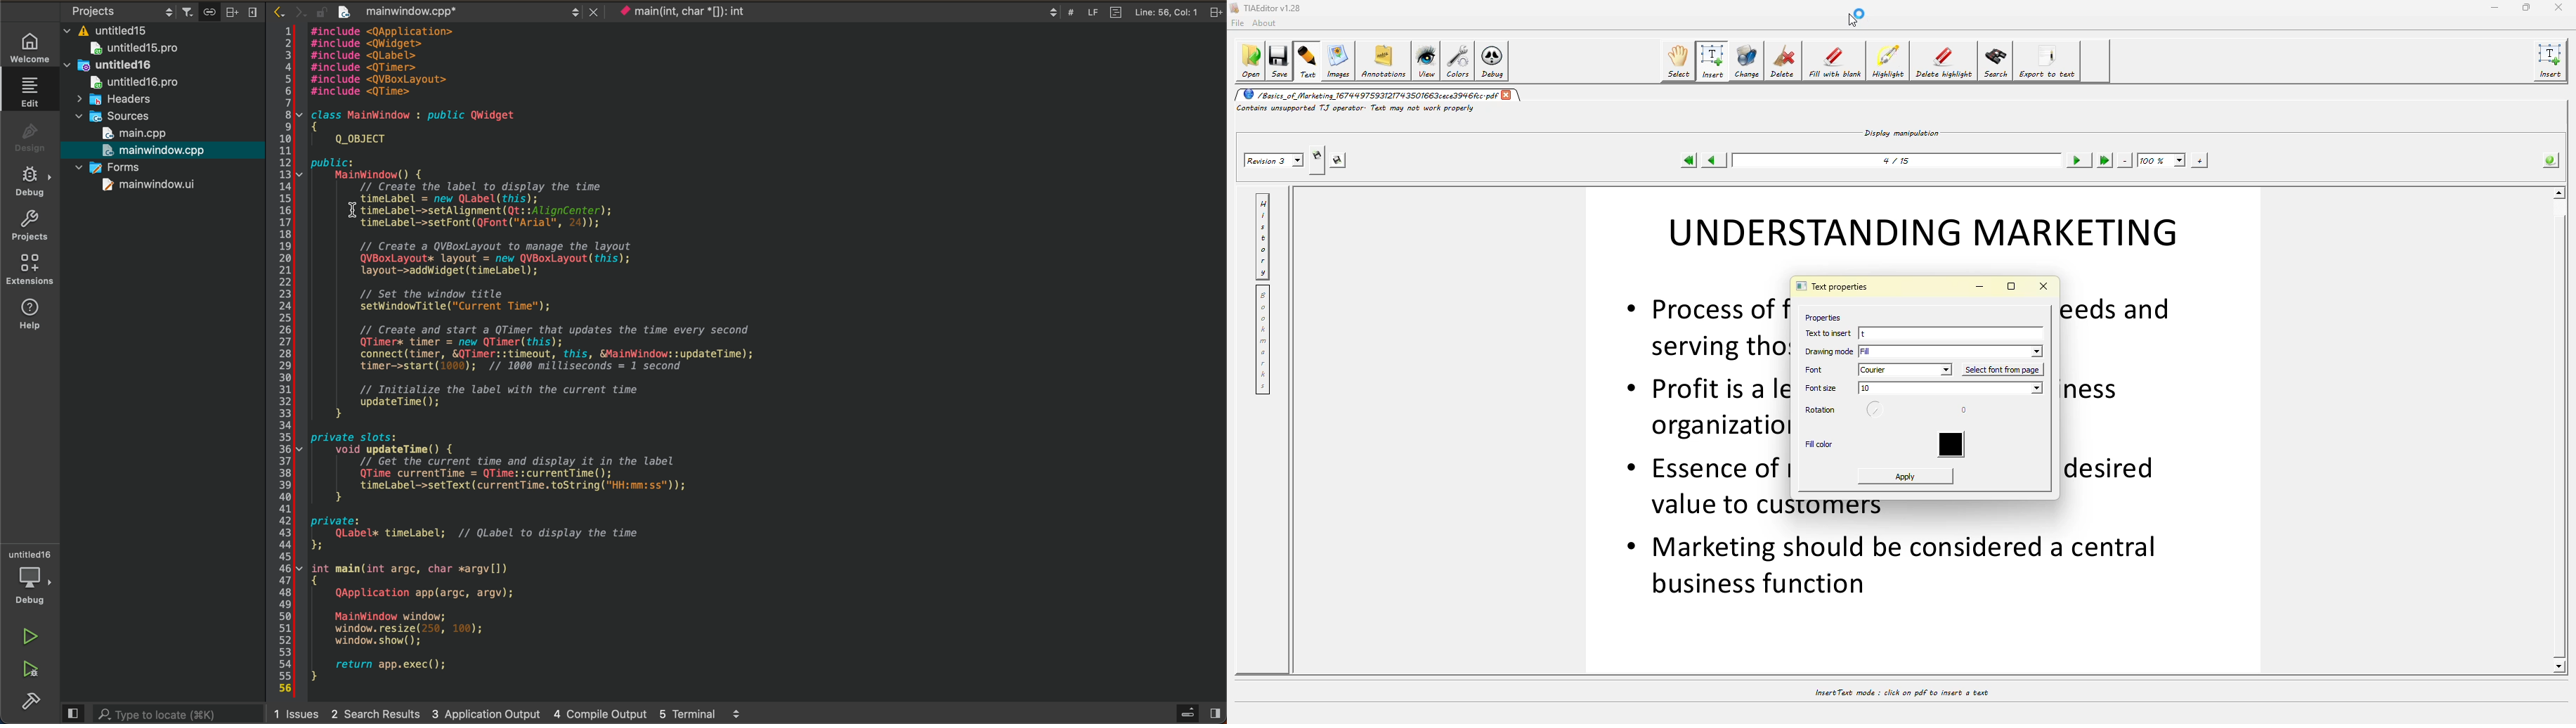 The height and width of the screenshot is (728, 2576). What do you see at coordinates (29, 226) in the screenshot?
I see `projects` at bounding box center [29, 226].